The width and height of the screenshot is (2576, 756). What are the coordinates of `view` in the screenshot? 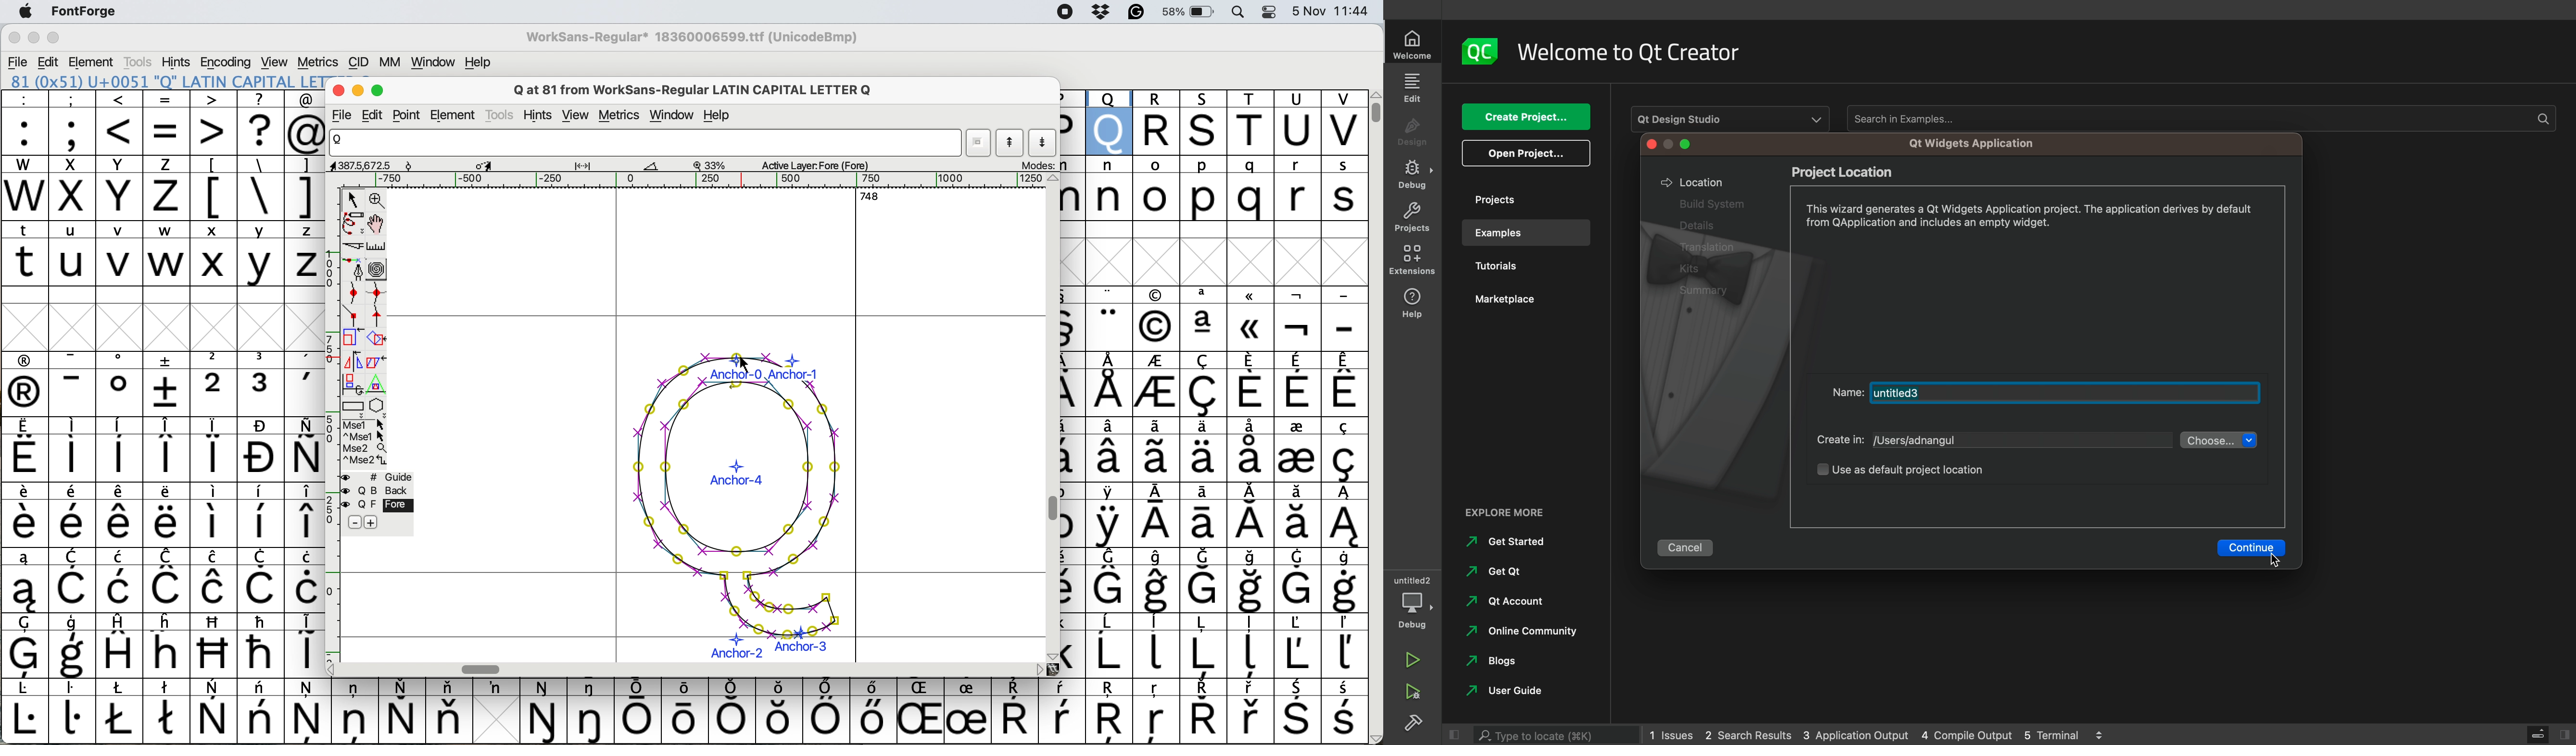 It's located at (577, 116).